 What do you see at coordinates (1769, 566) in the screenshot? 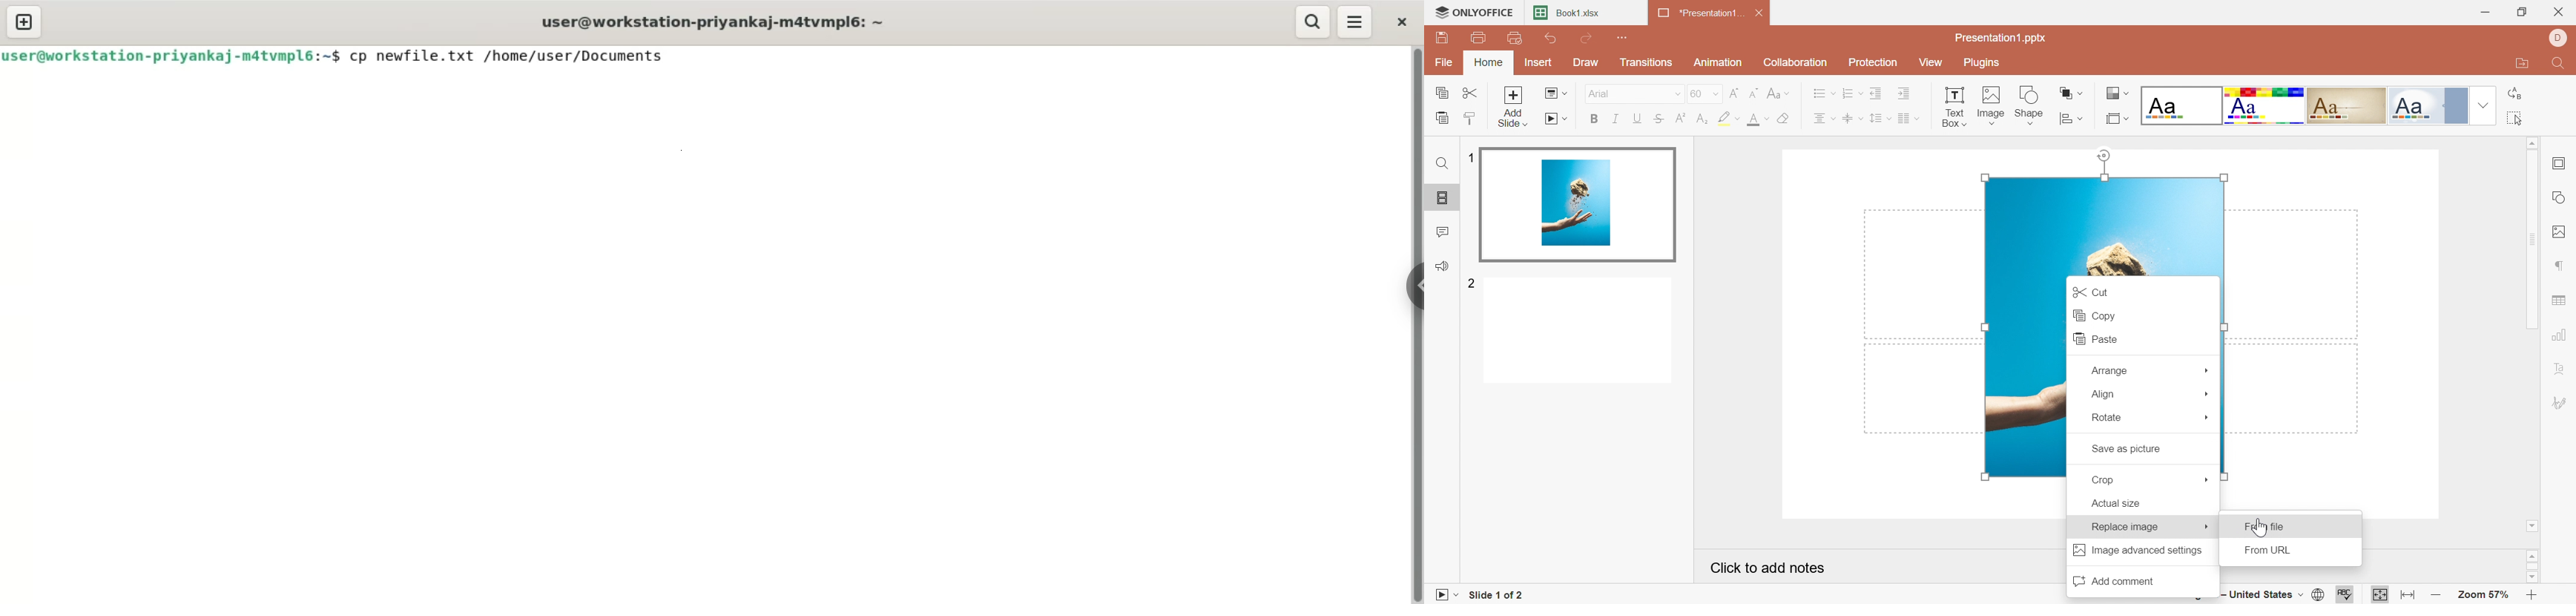
I see `Click to add notes` at bounding box center [1769, 566].